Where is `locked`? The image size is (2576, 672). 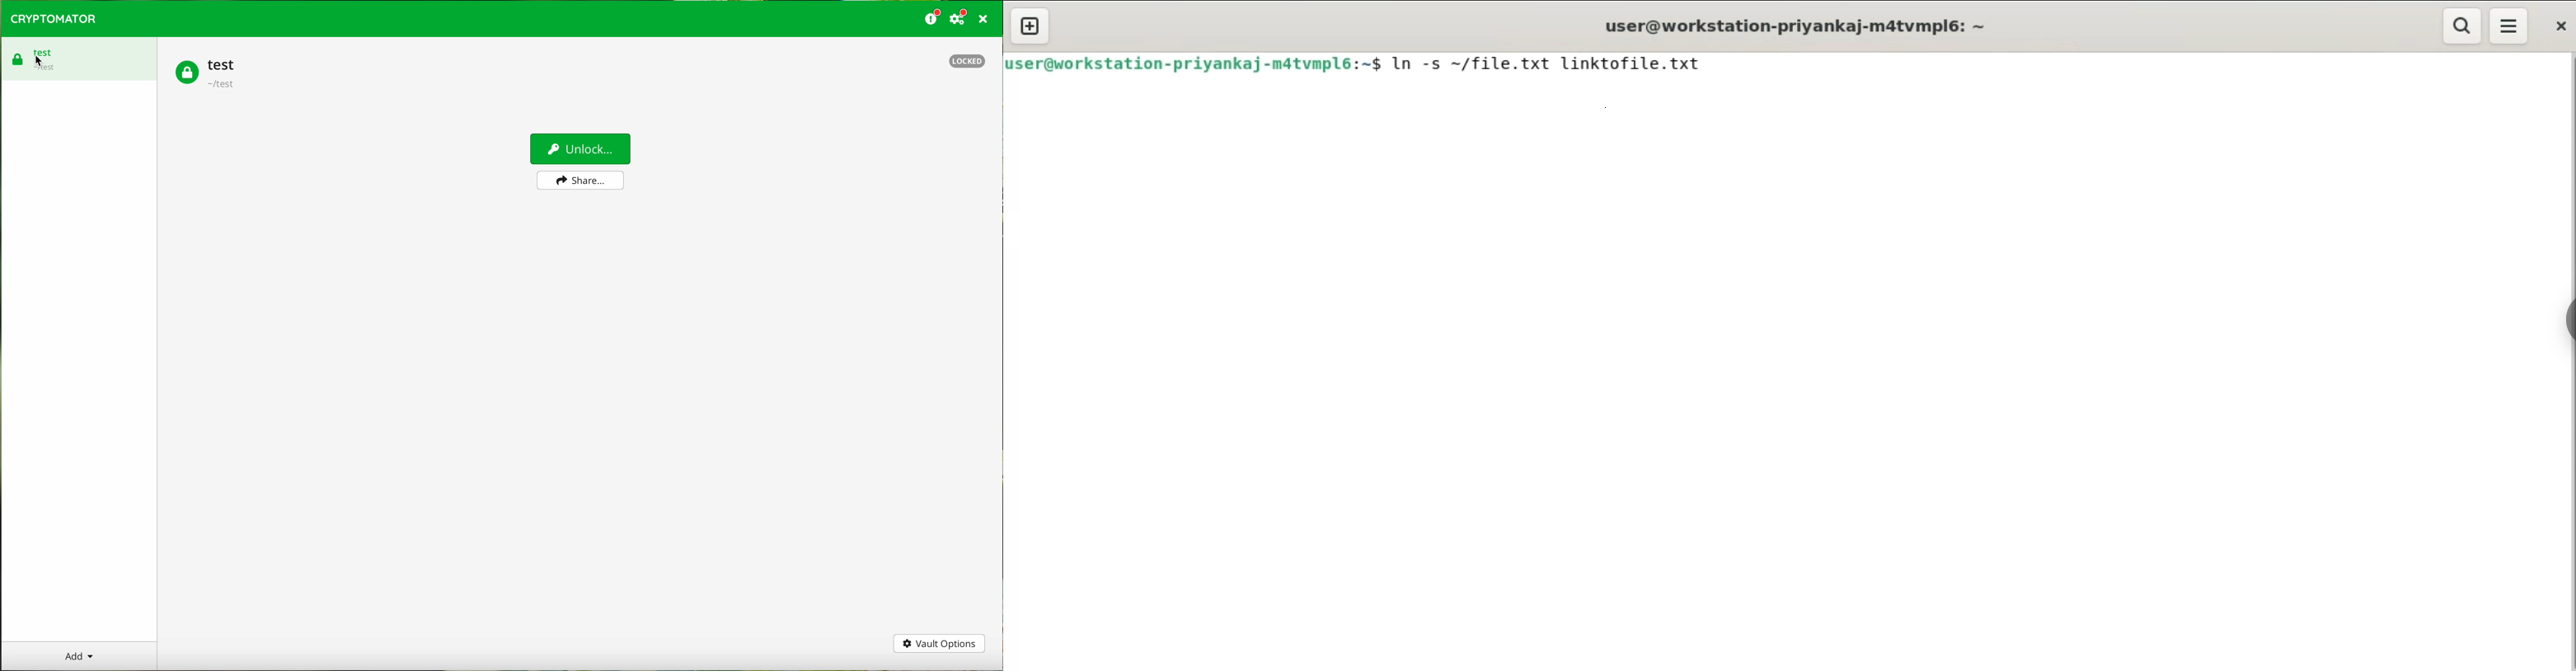
locked is located at coordinates (964, 59).